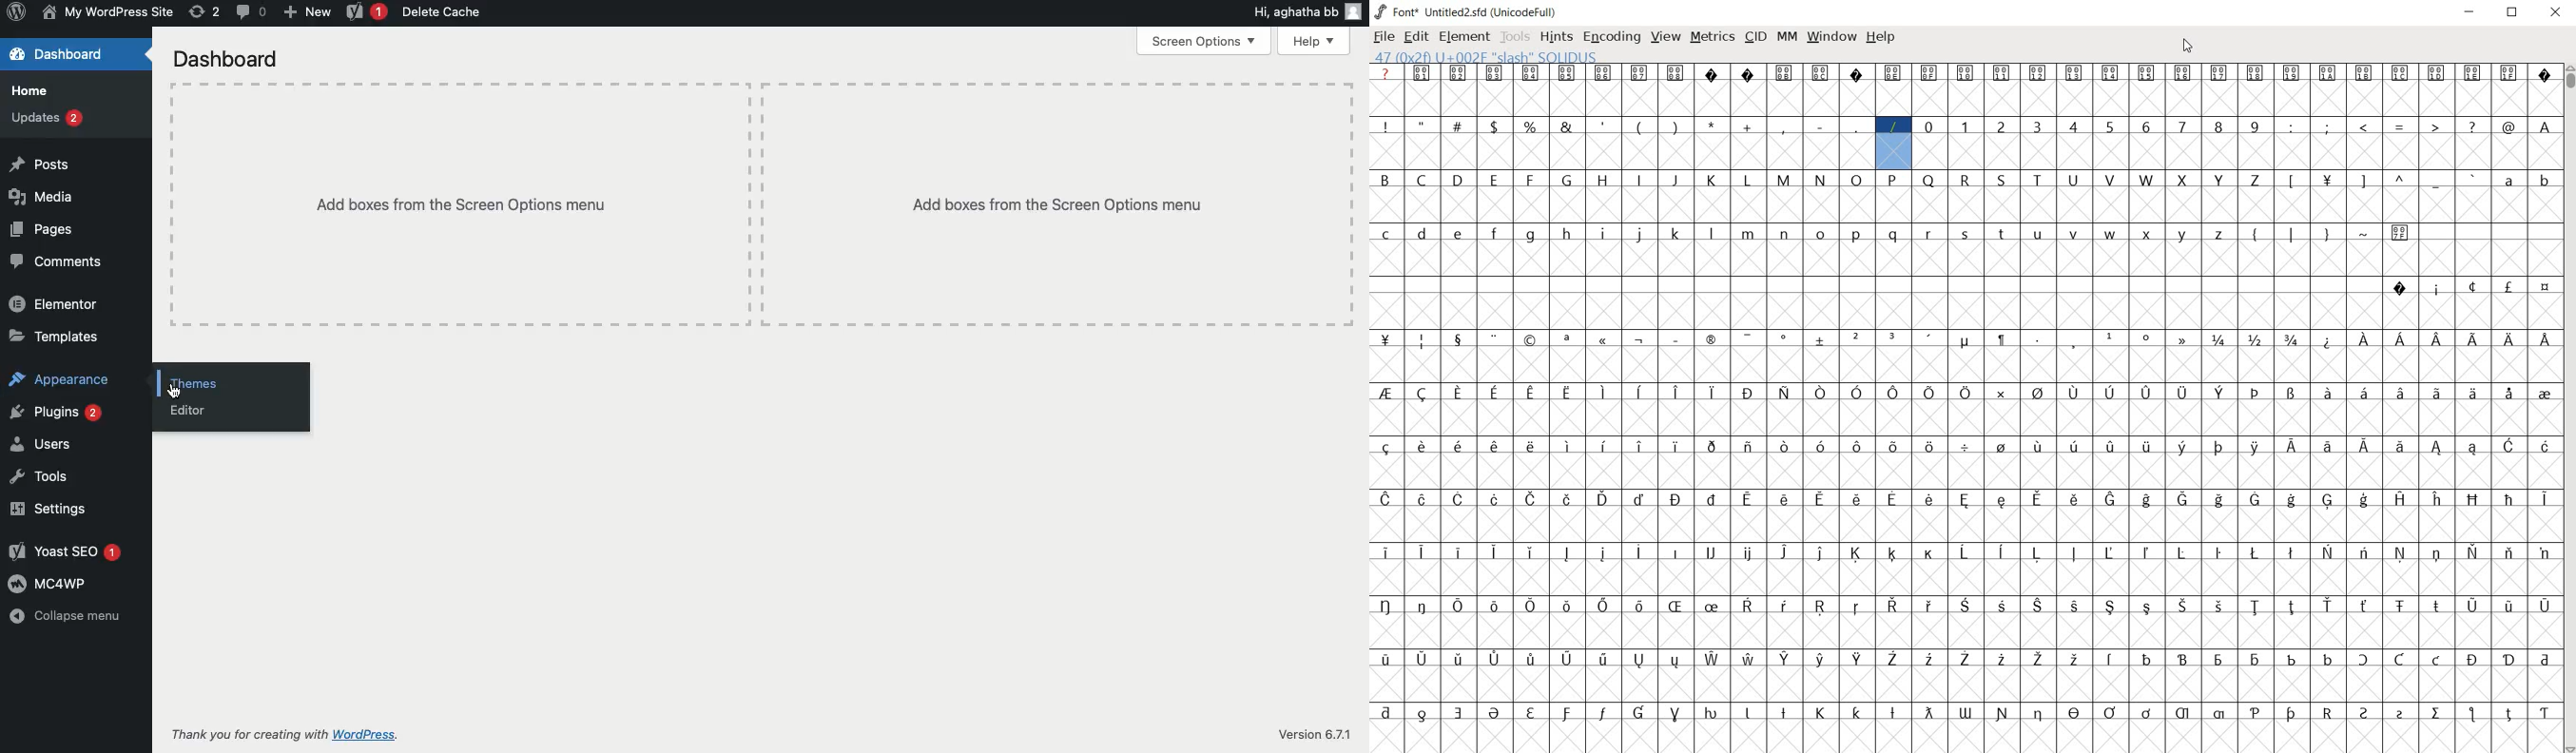 Image resolution: width=2576 pixels, height=756 pixels. I want to click on glyph, so click(1966, 126).